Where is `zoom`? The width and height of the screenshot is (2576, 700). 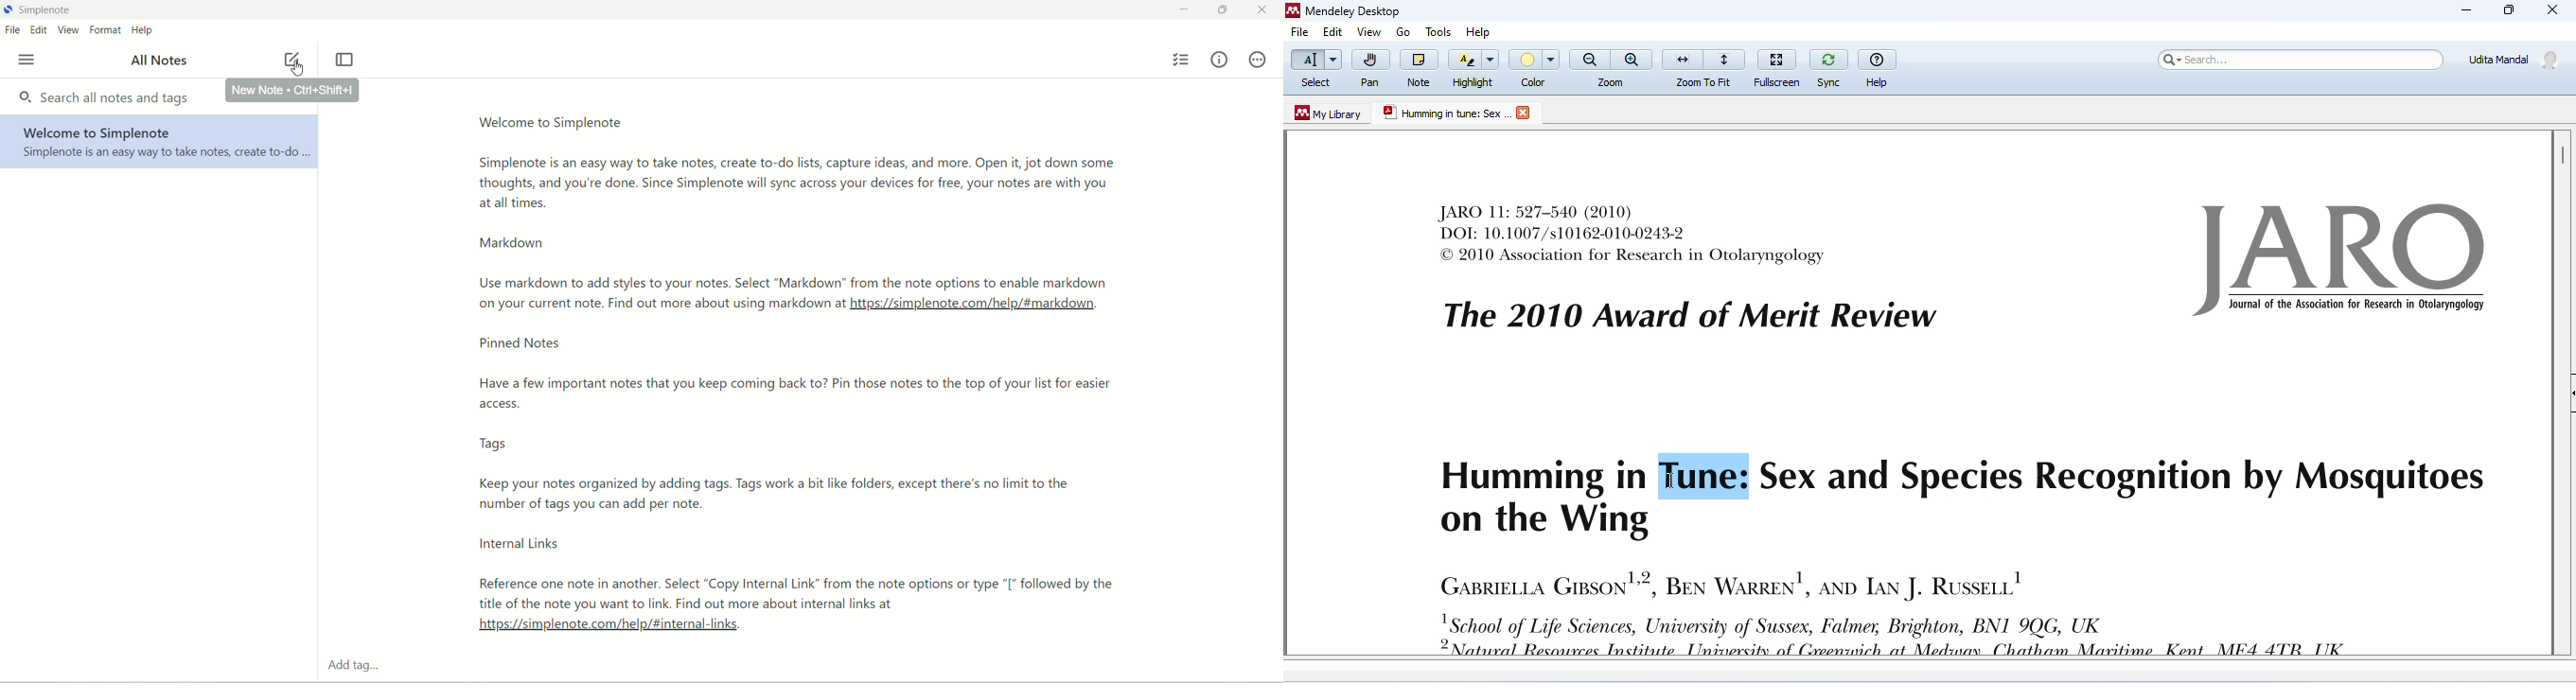 zoom is located at coordinates (1612, 67).